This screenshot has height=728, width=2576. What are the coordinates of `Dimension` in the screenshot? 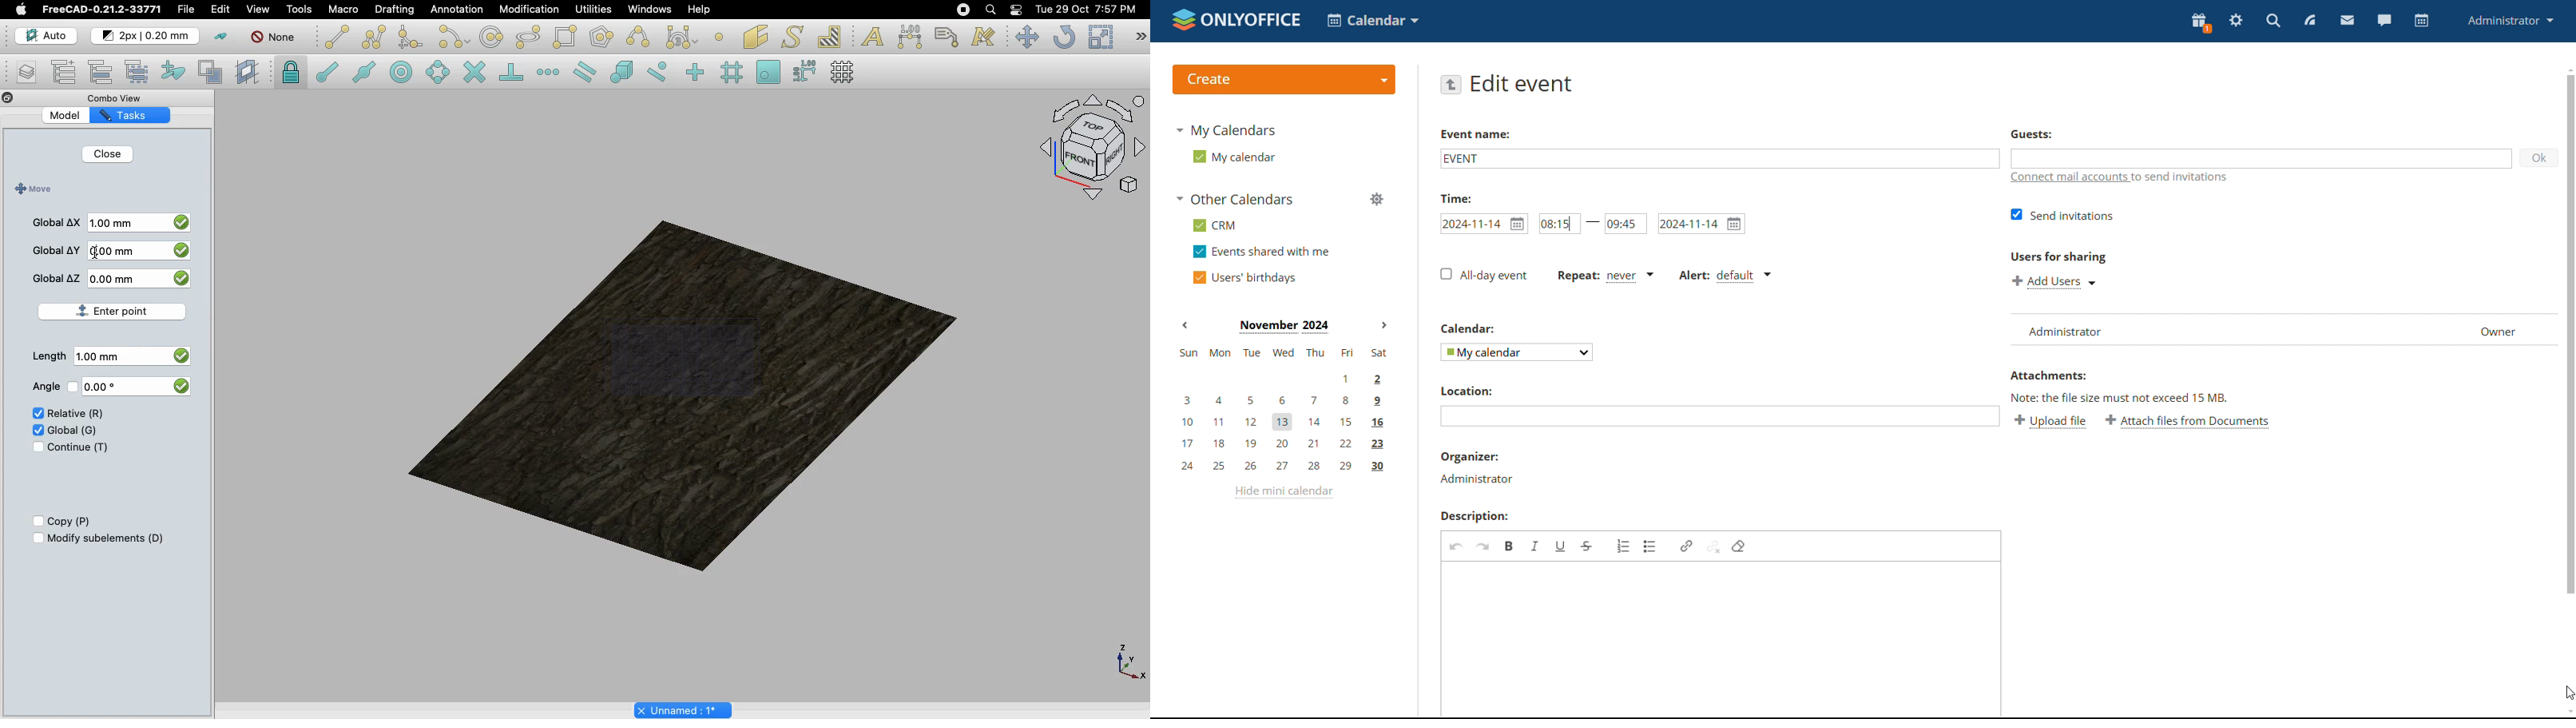 It's located at (911, 37).